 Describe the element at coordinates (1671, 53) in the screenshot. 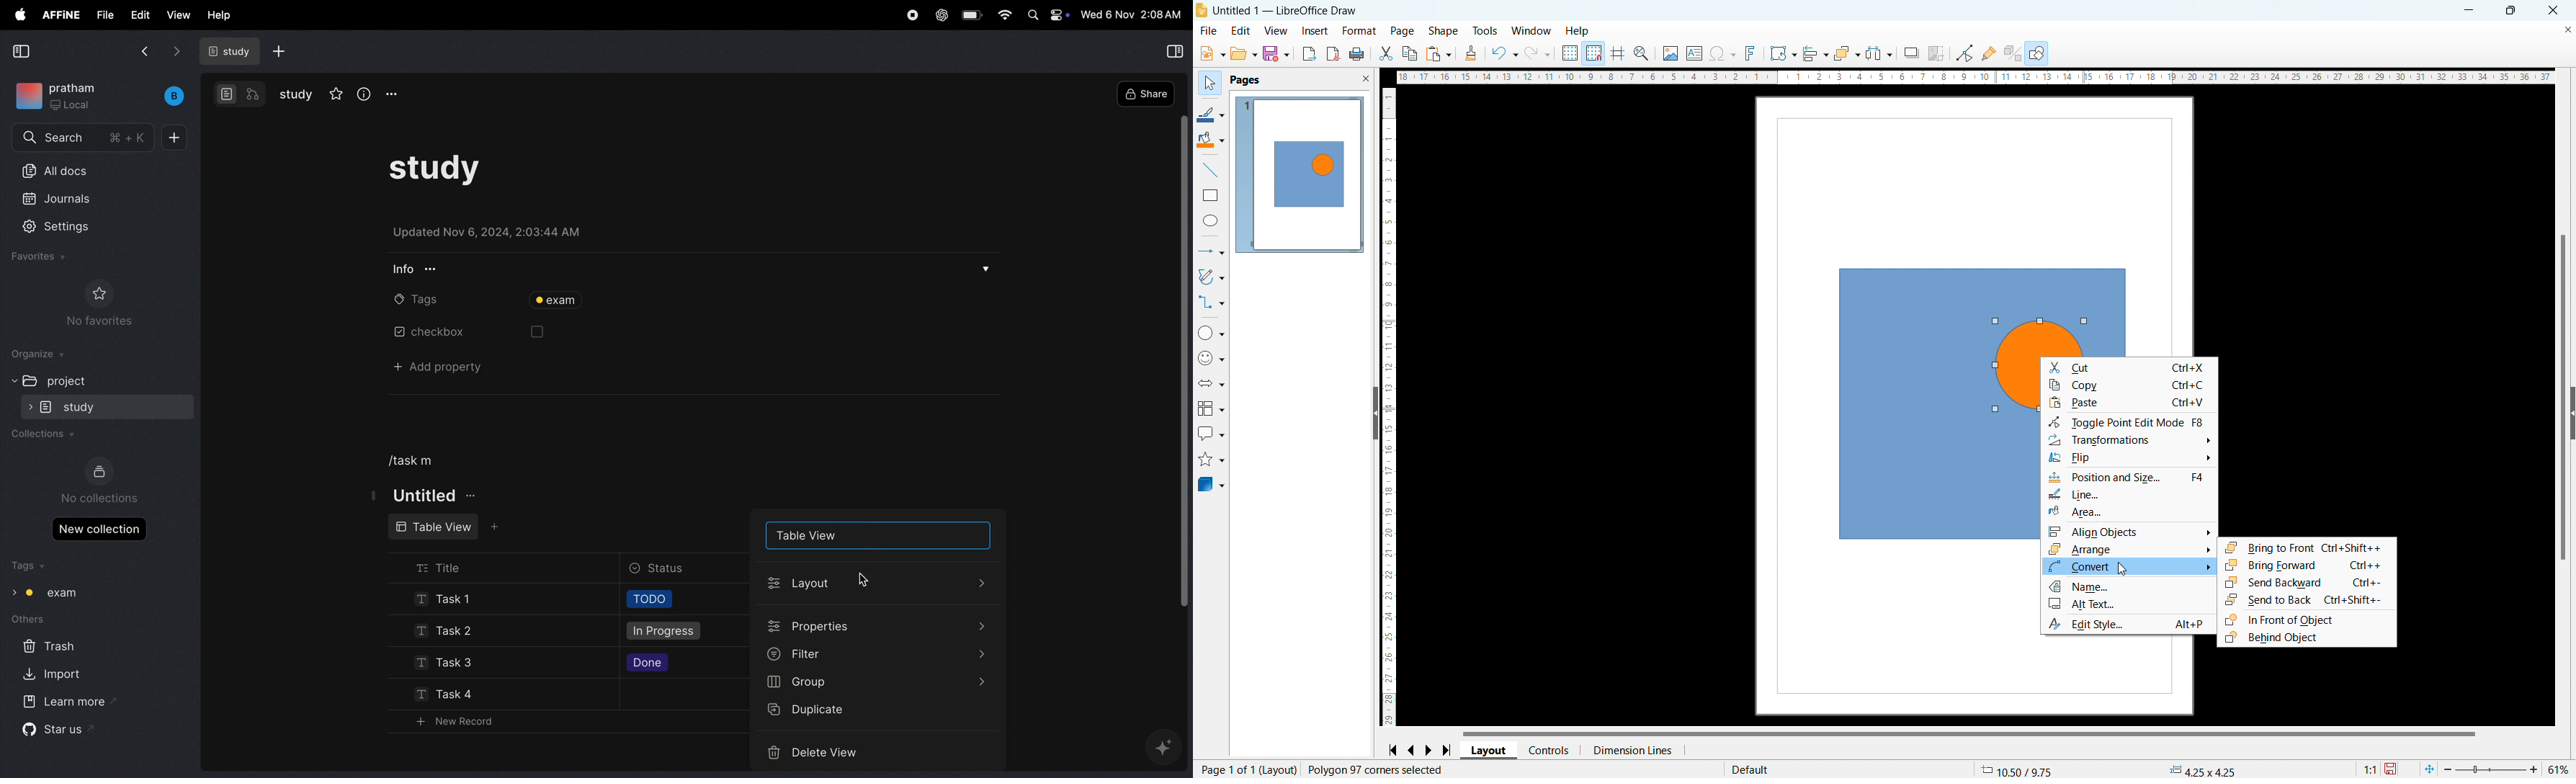

I see `insert image` at that location.